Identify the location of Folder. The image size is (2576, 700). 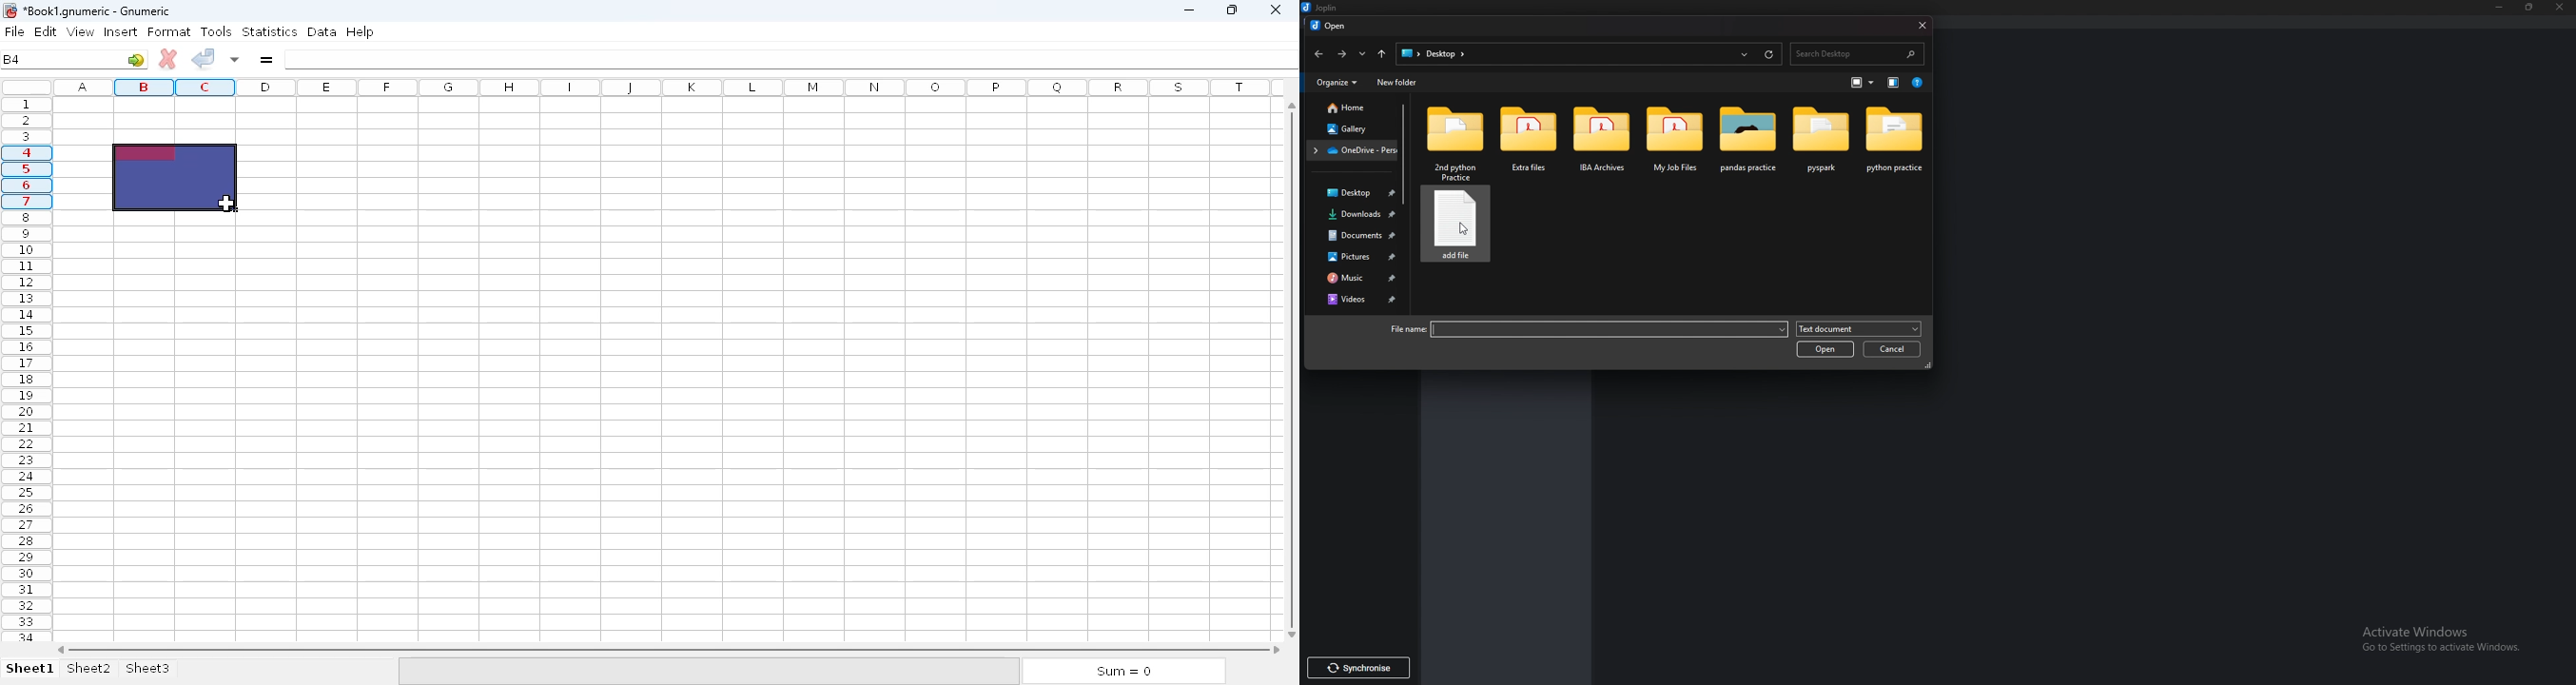
(1821, 141).